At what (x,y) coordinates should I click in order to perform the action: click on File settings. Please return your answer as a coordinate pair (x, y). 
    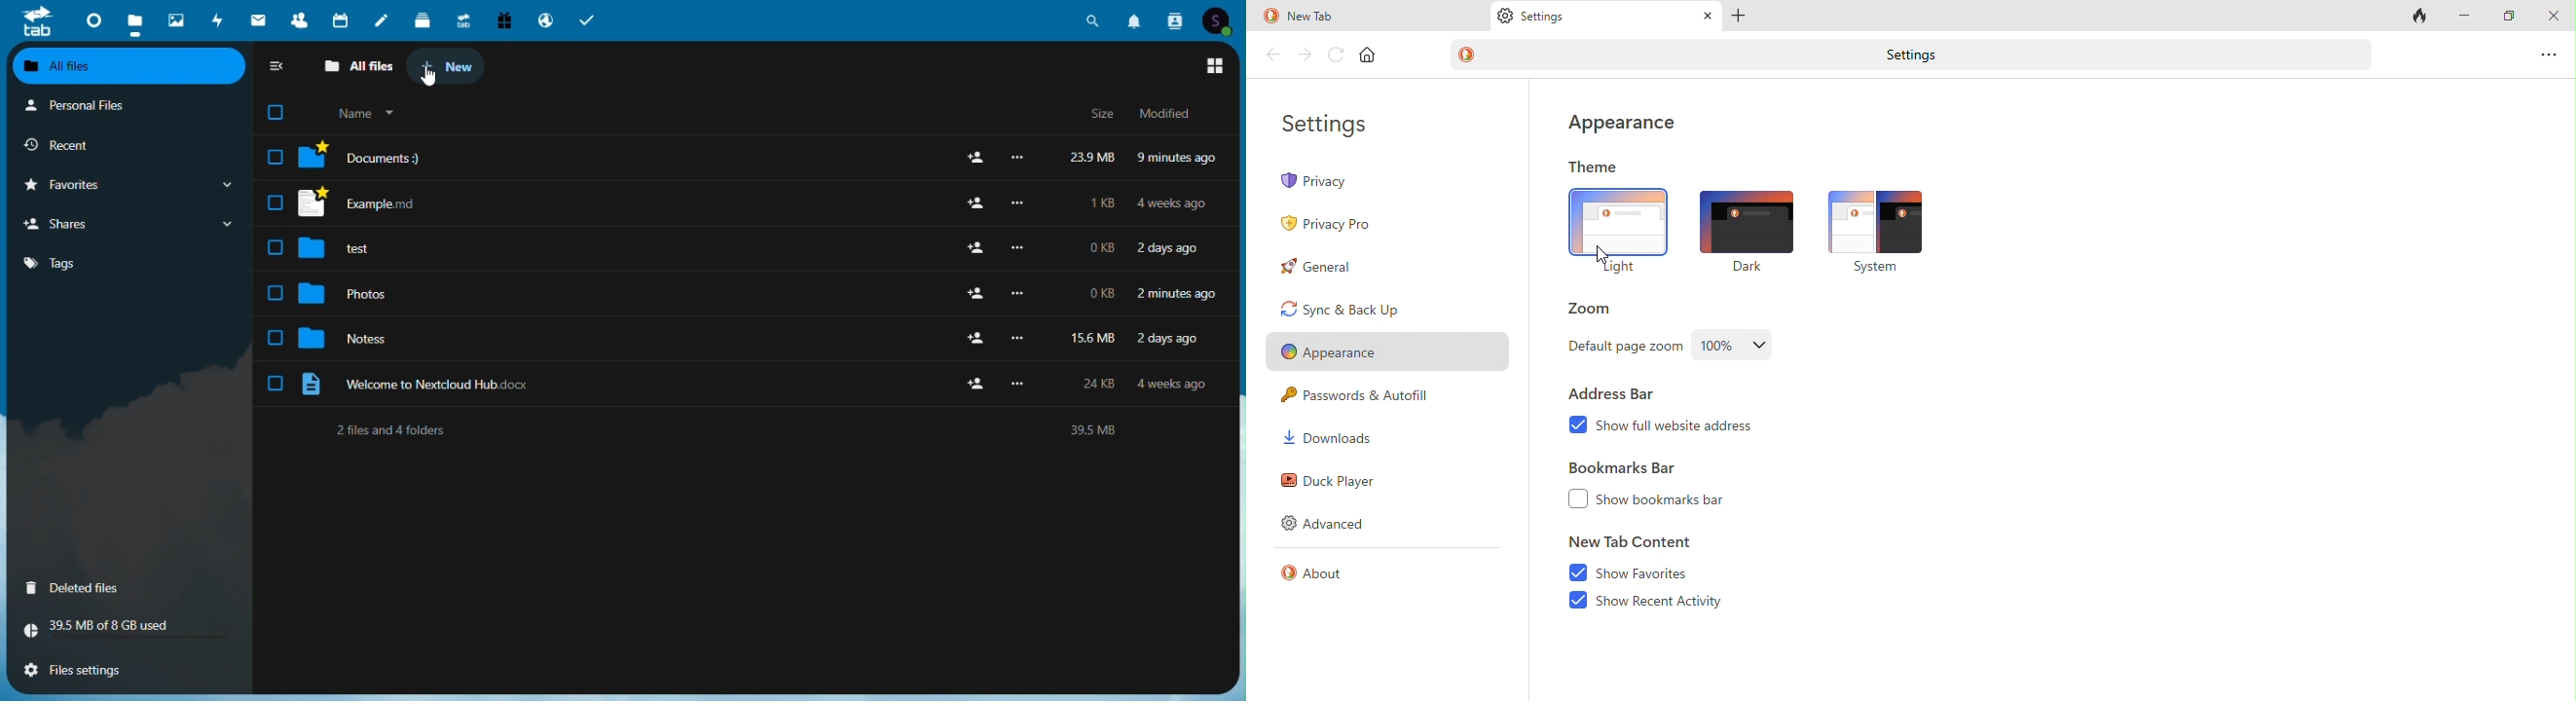
    Looking at the image, I should click on (118, 671).